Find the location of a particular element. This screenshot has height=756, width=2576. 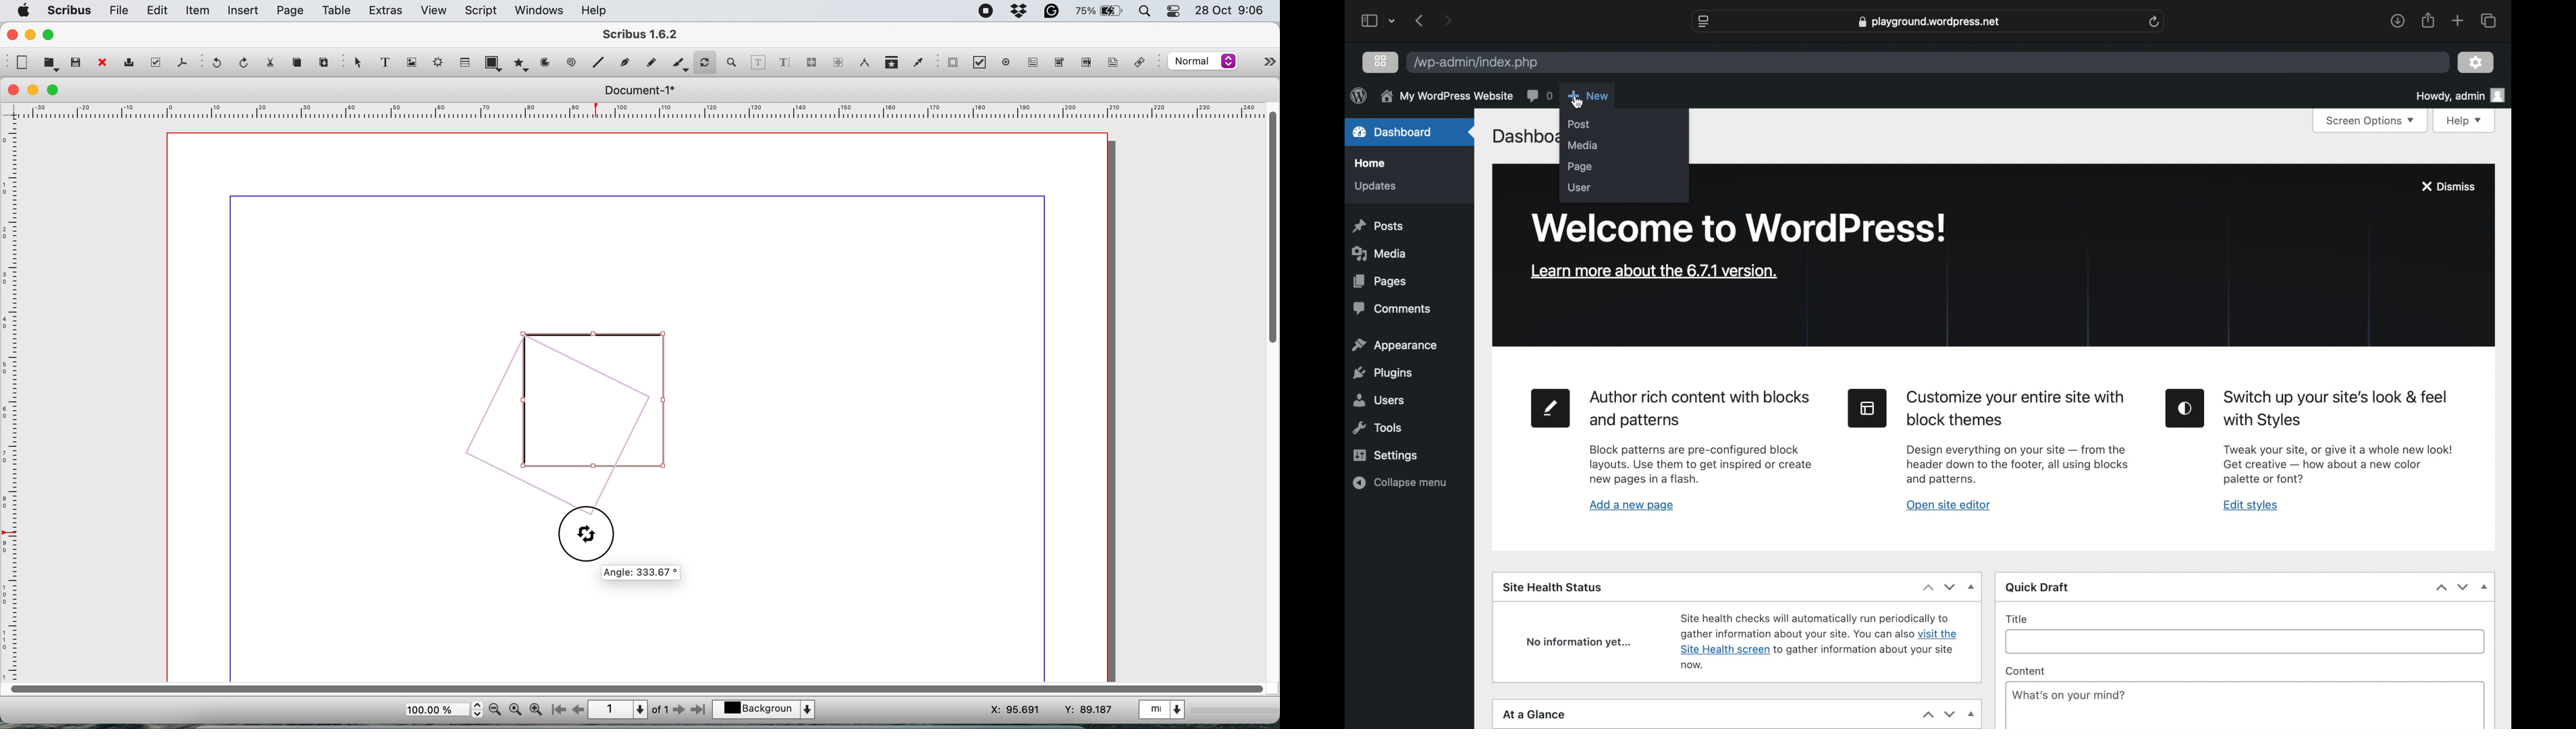

pdf push button is located at coordinates (953, 64).